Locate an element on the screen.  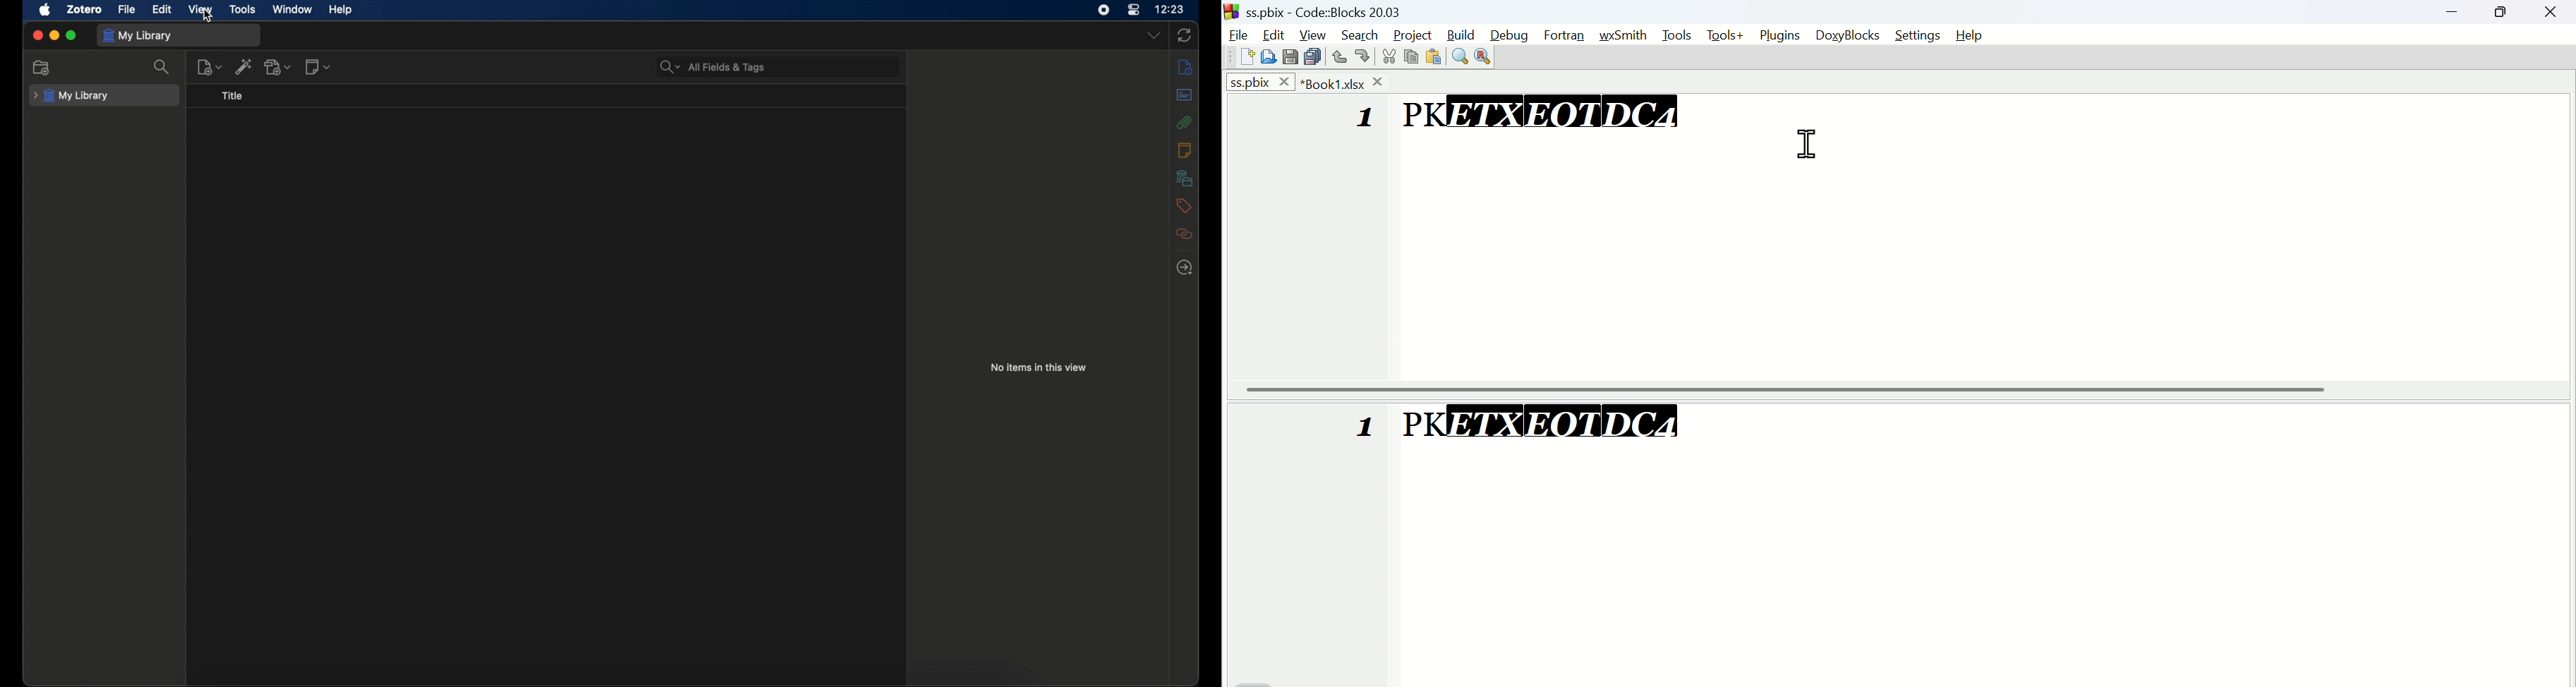
apple is located at coordinates (45, 10).